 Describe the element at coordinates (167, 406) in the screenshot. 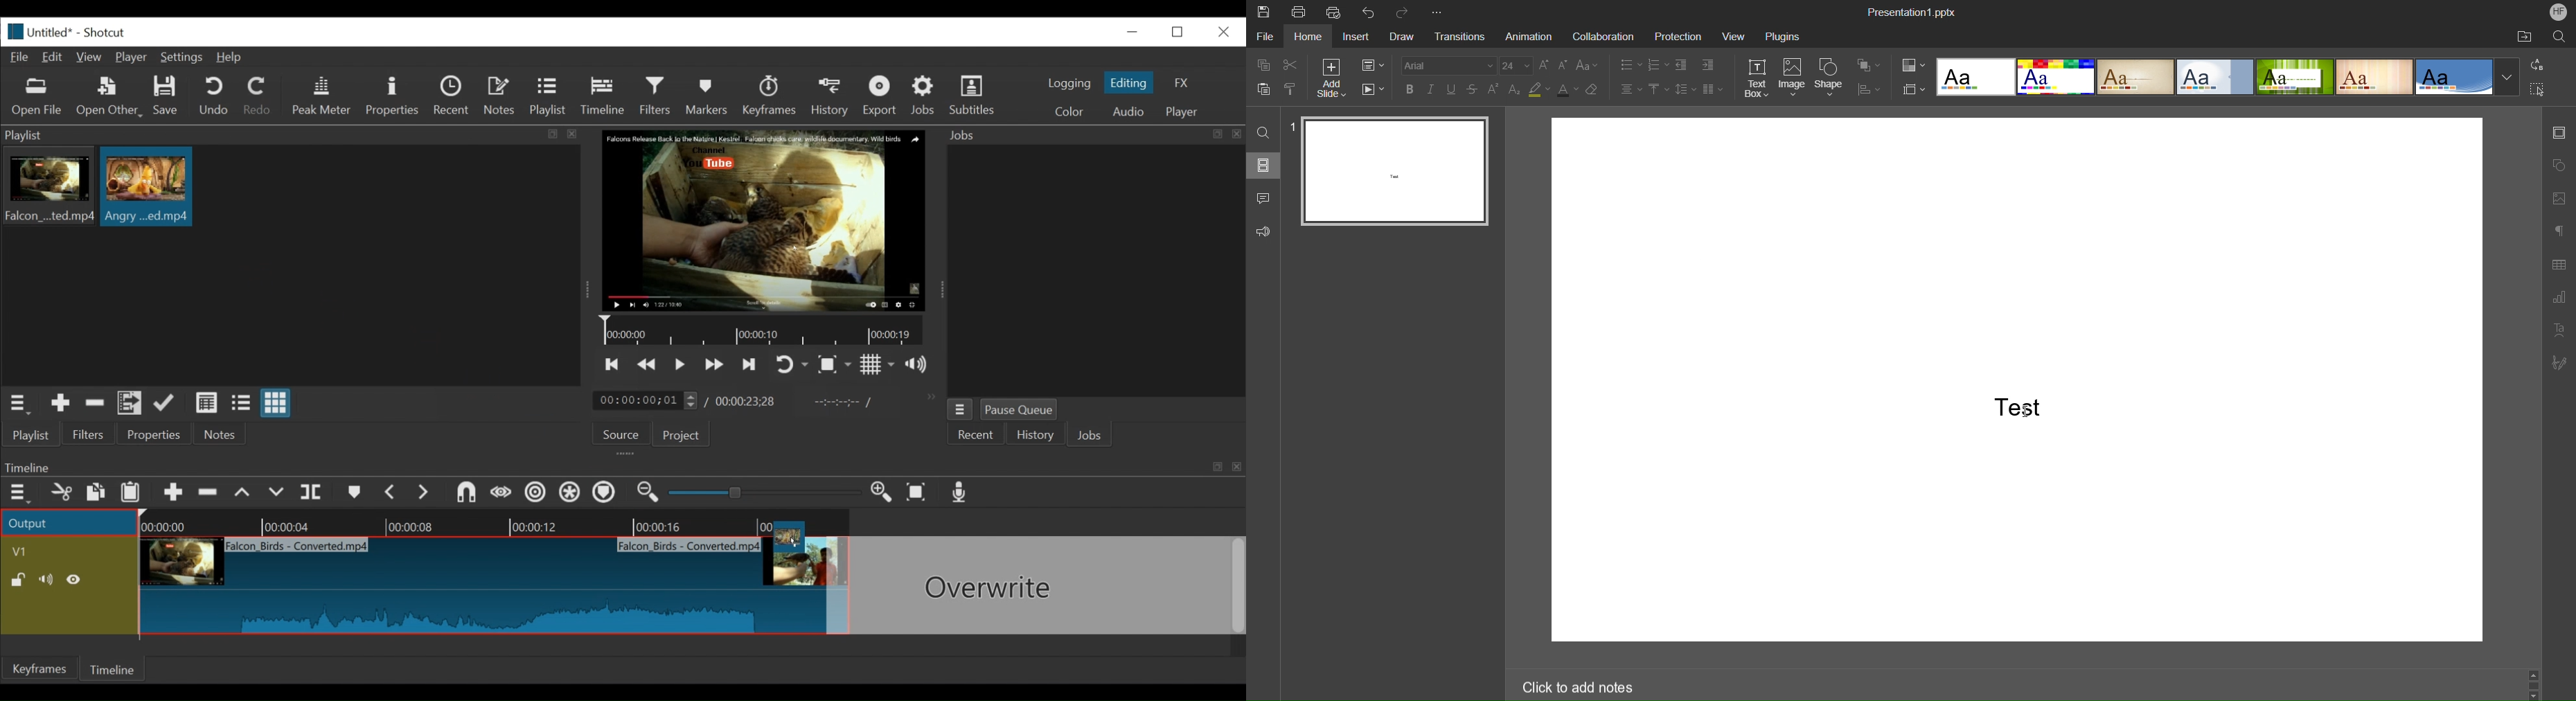

I see `update` at that location.